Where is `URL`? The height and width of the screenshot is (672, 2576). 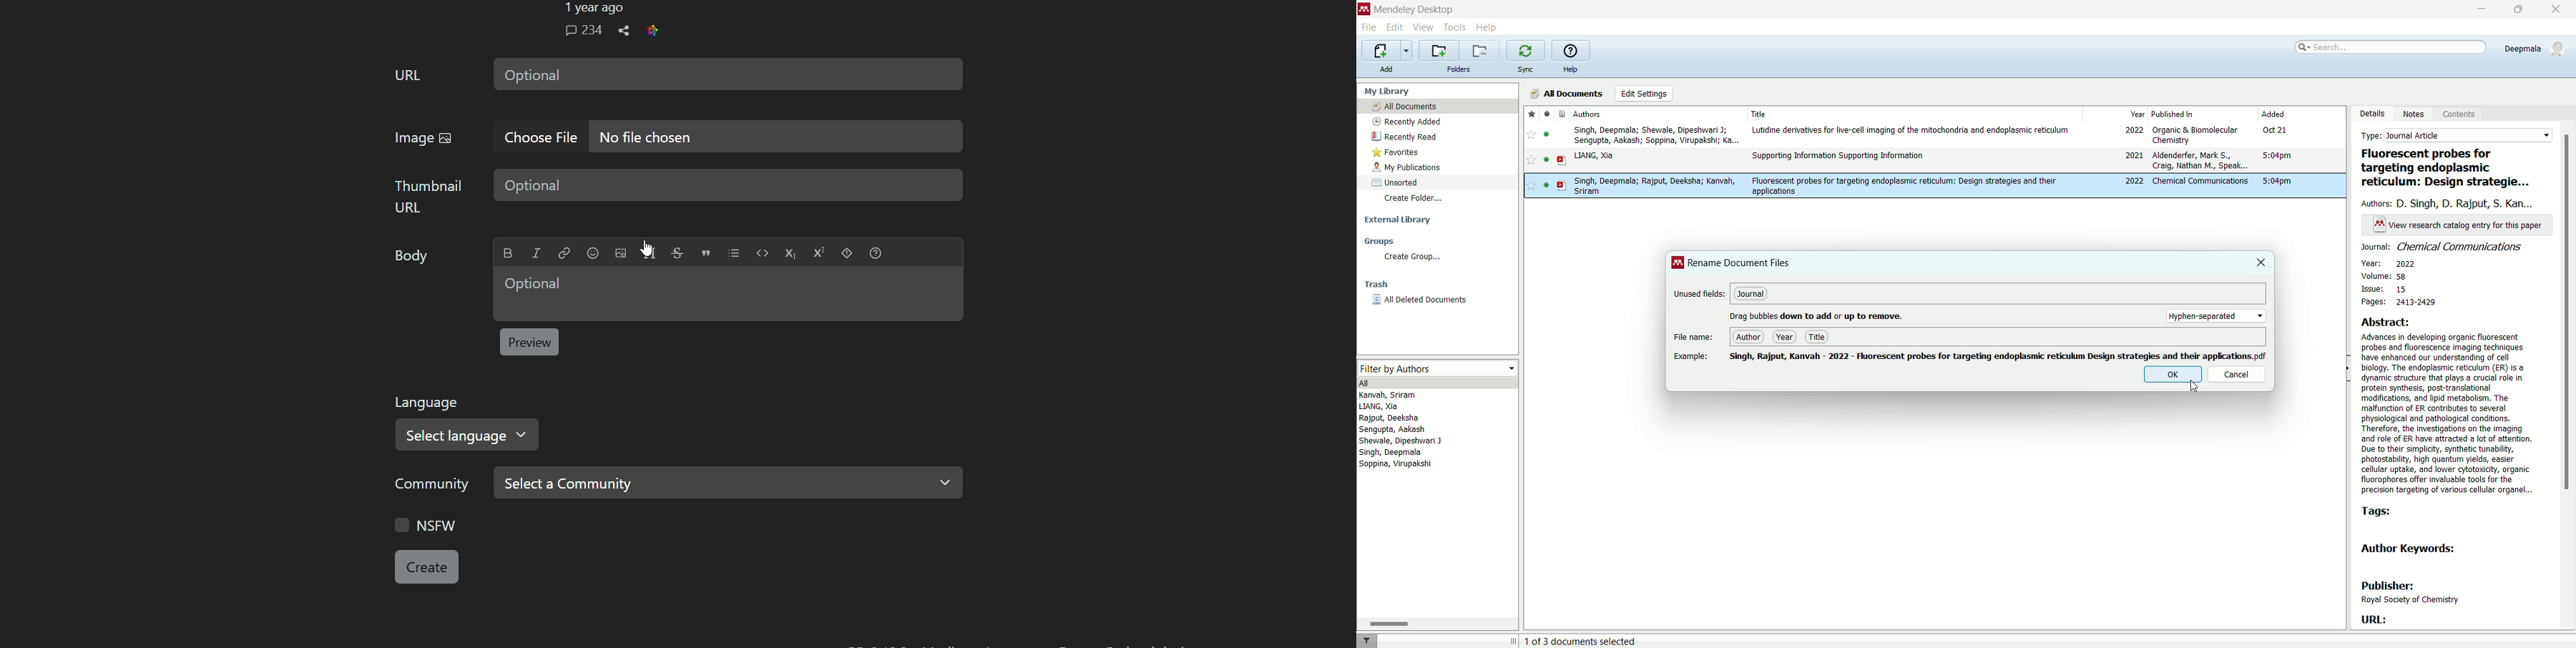
URL is located at coordinates (408, 74).